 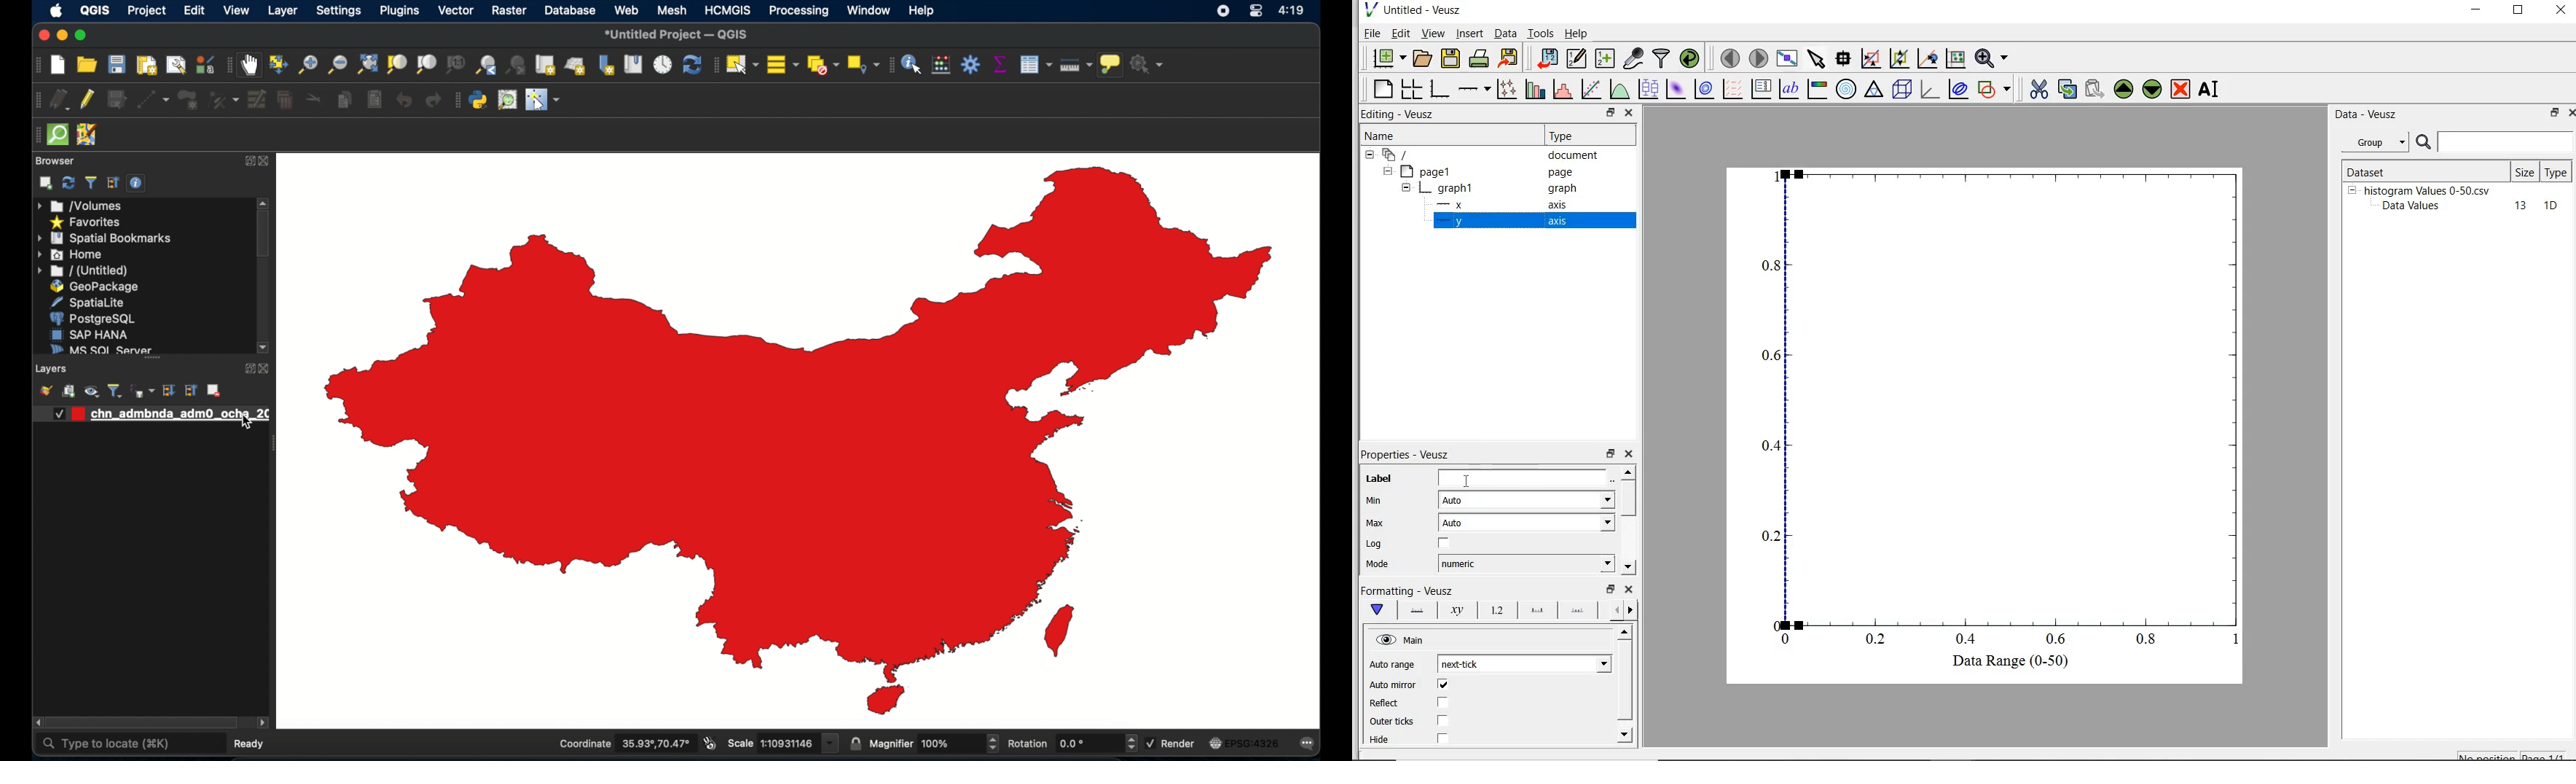 What do you see at coordinates (1453, 222) in the screenshot?
I see `y-axis` at bounding box center [1453, 222].